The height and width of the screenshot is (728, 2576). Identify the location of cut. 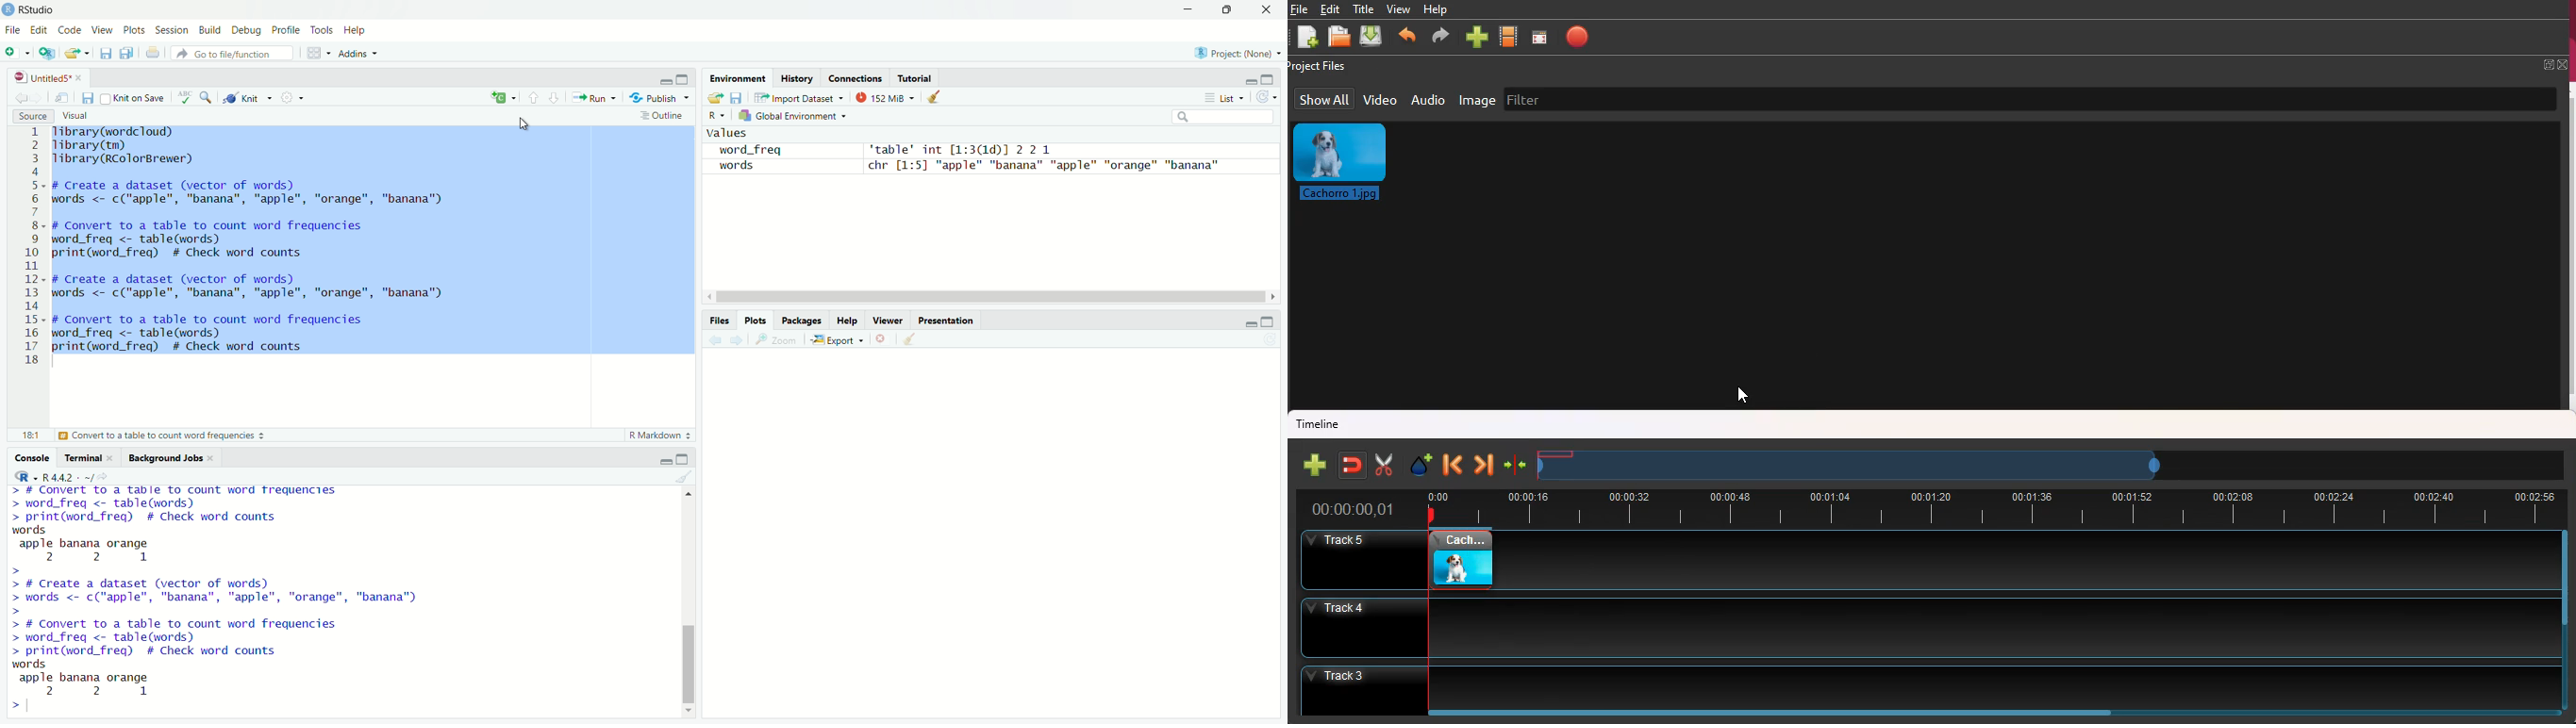
(1384, 465).